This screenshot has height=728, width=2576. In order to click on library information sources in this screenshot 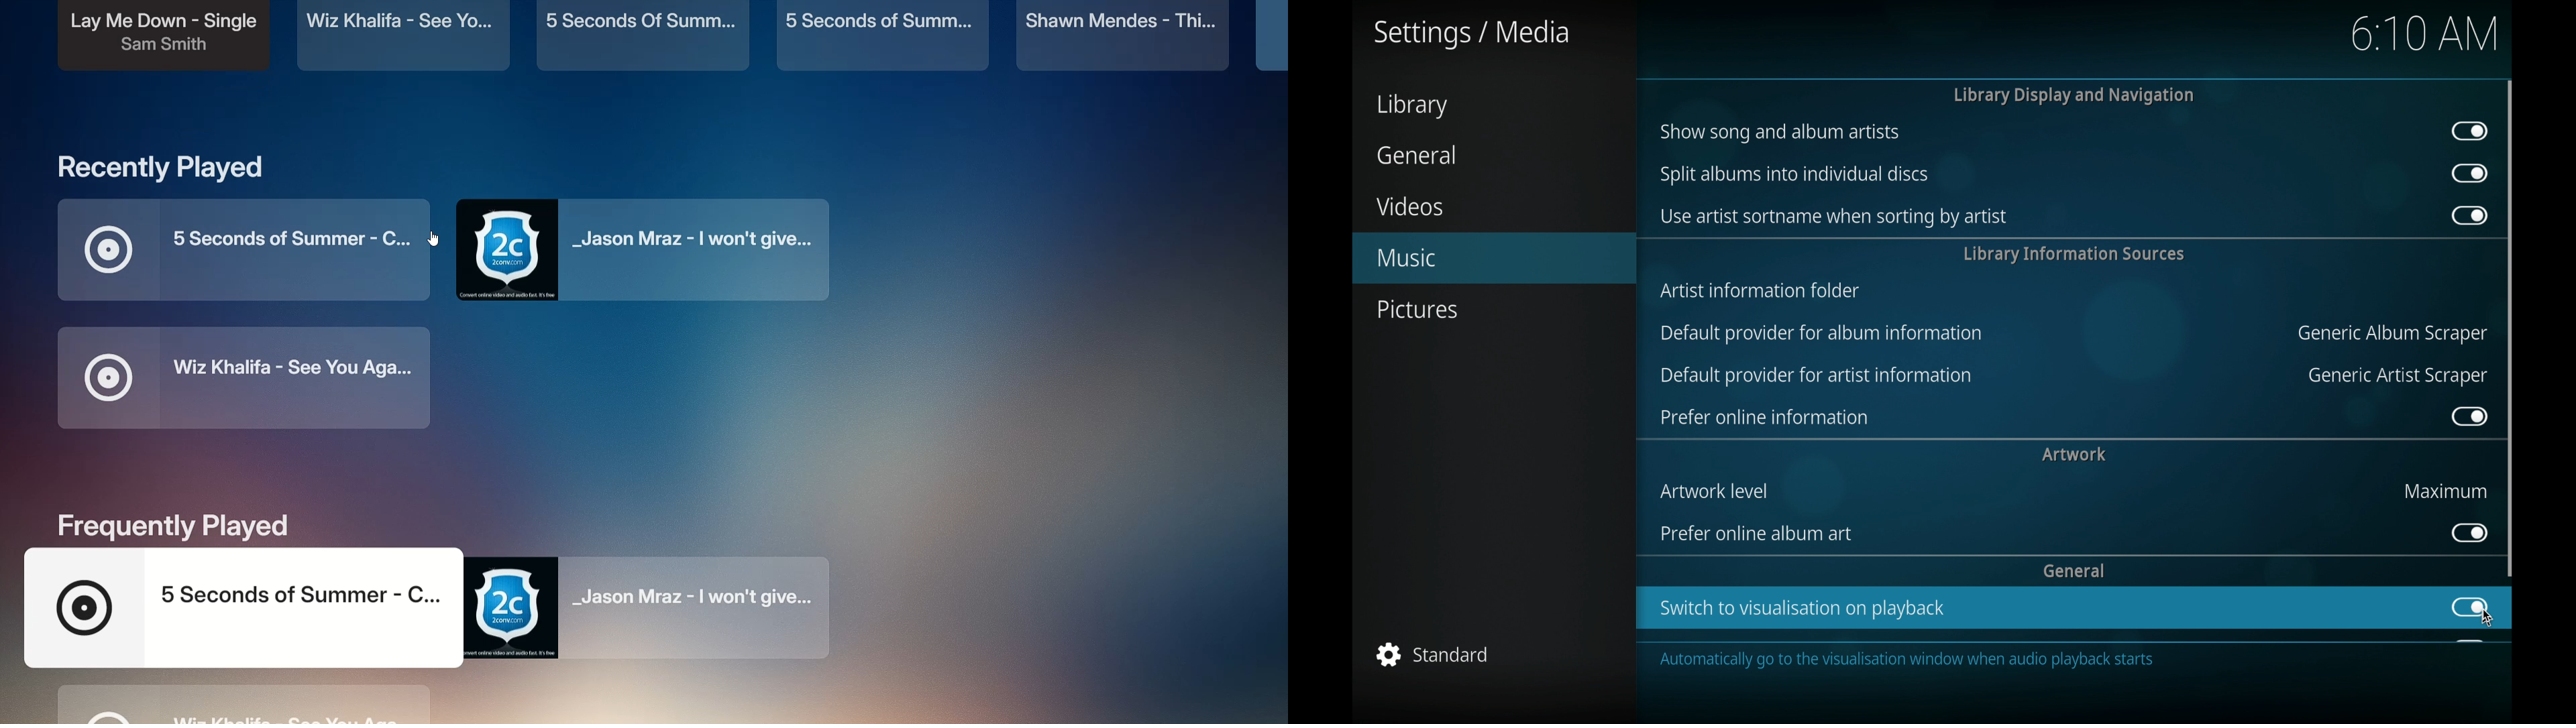, I will do `click(2072, 253)`.